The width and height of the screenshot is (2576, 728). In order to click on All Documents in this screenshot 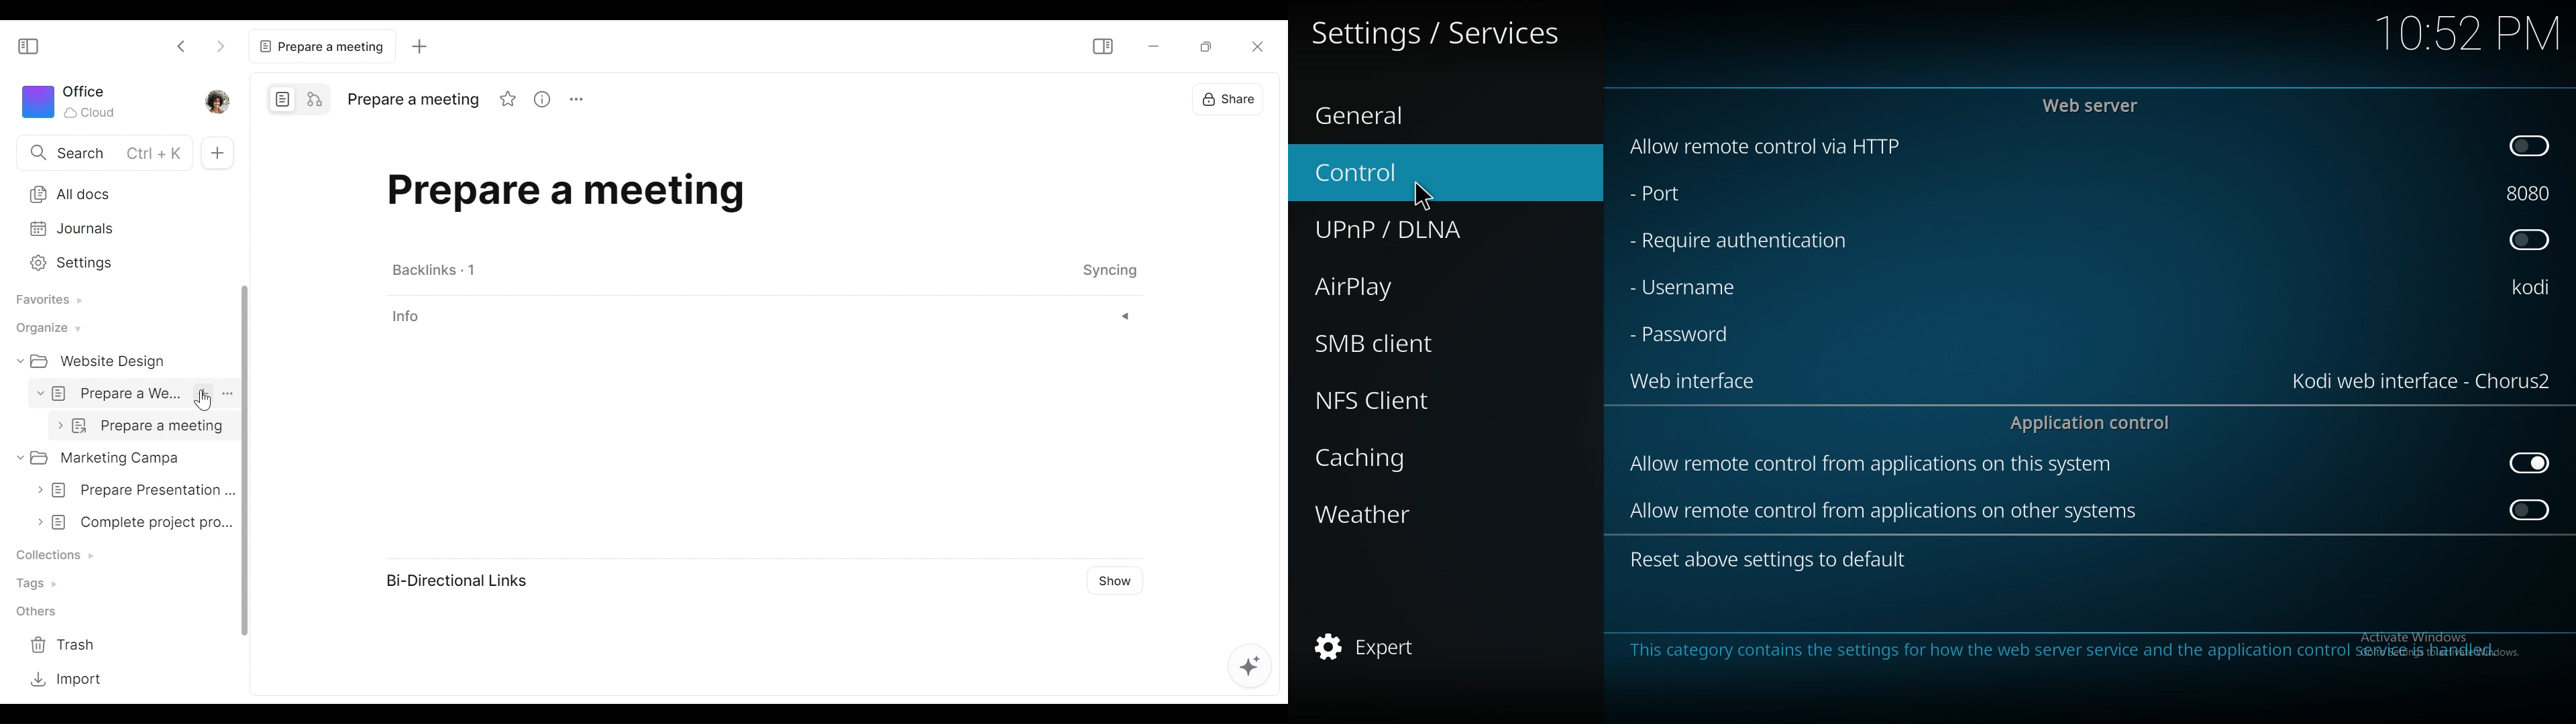, I will do `click(121, 194)`.